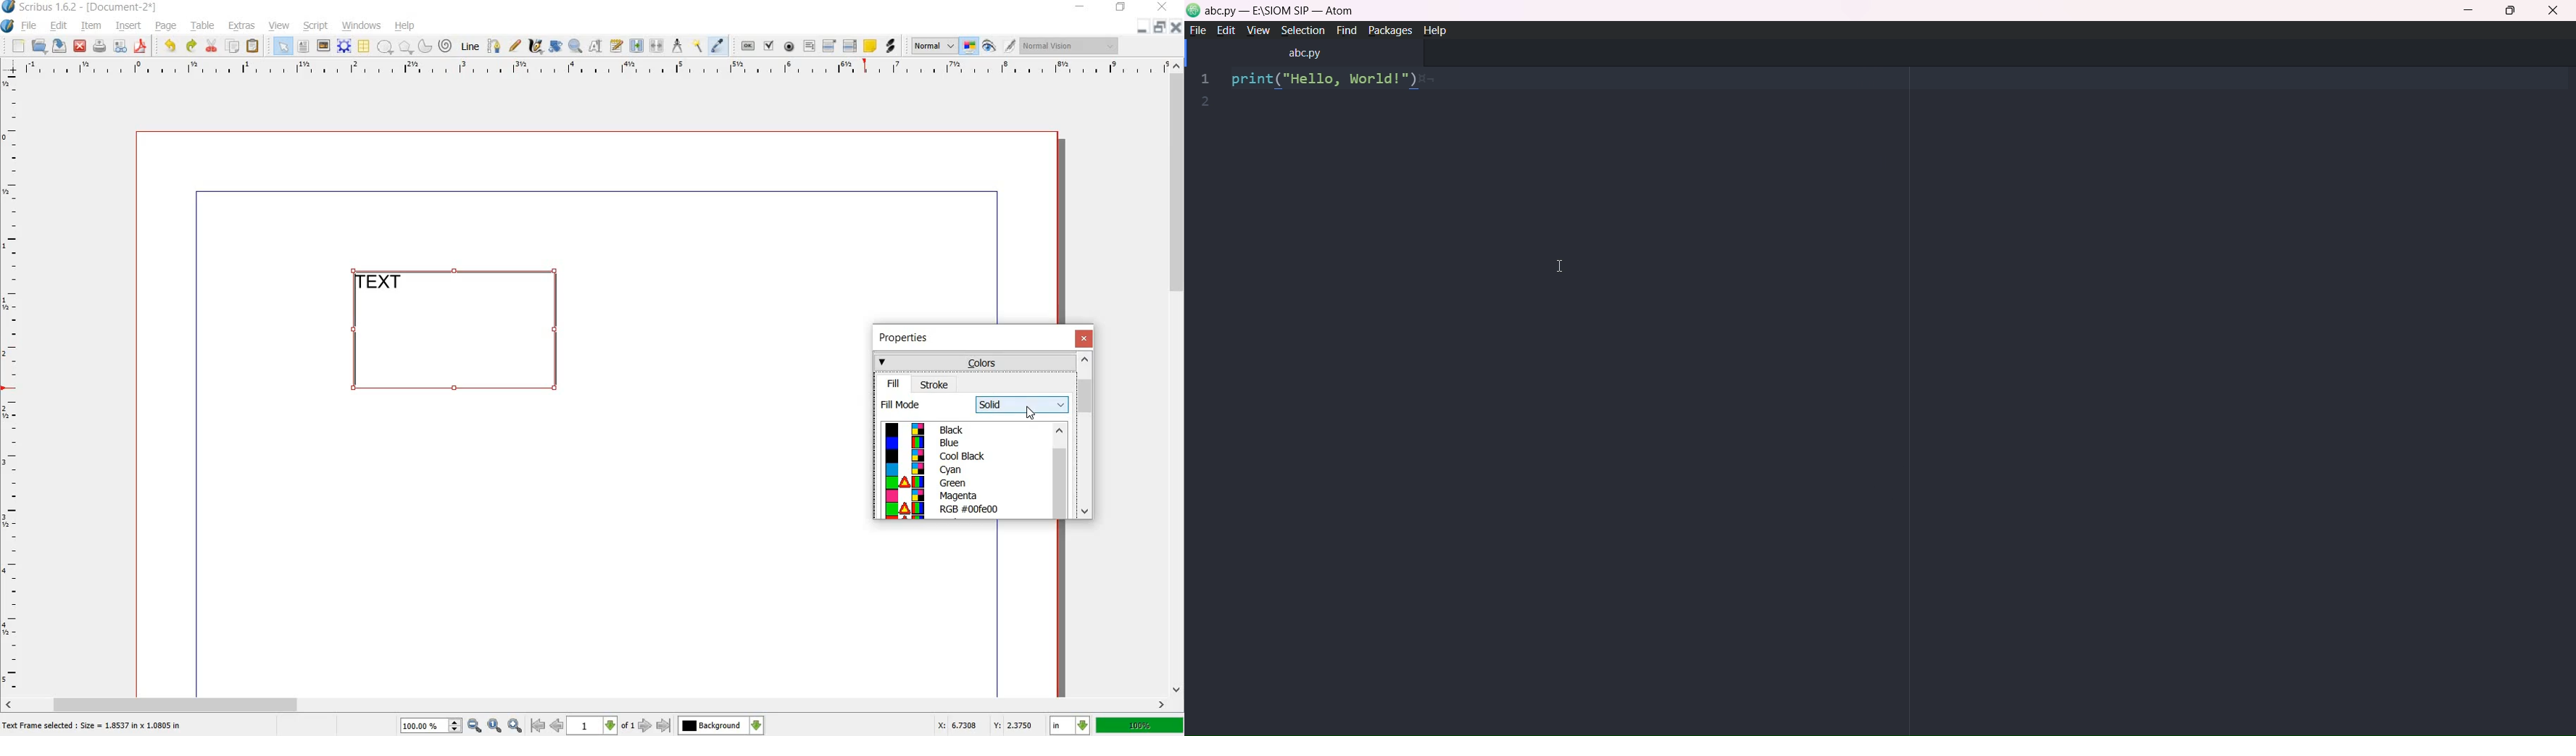  Describe the element at coordinates (280, 26) in the screenshot. I see `view` at that location.